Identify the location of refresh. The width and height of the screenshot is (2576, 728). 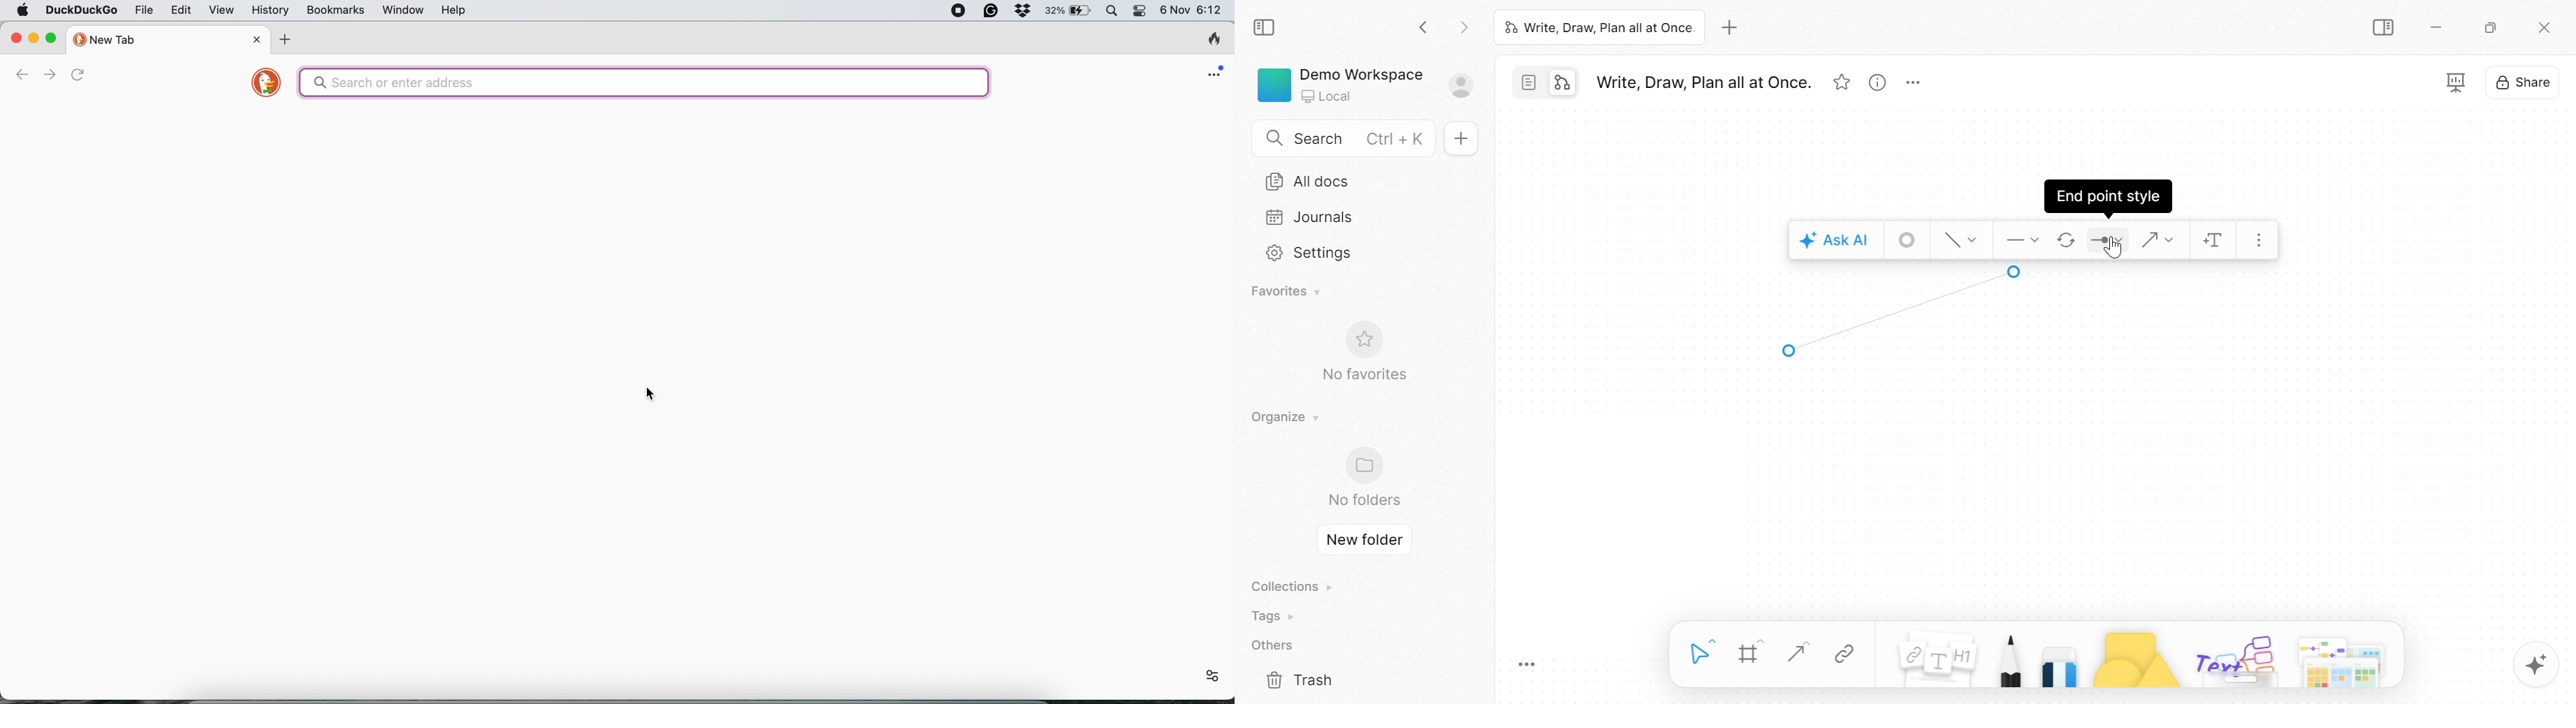
(81, 75).